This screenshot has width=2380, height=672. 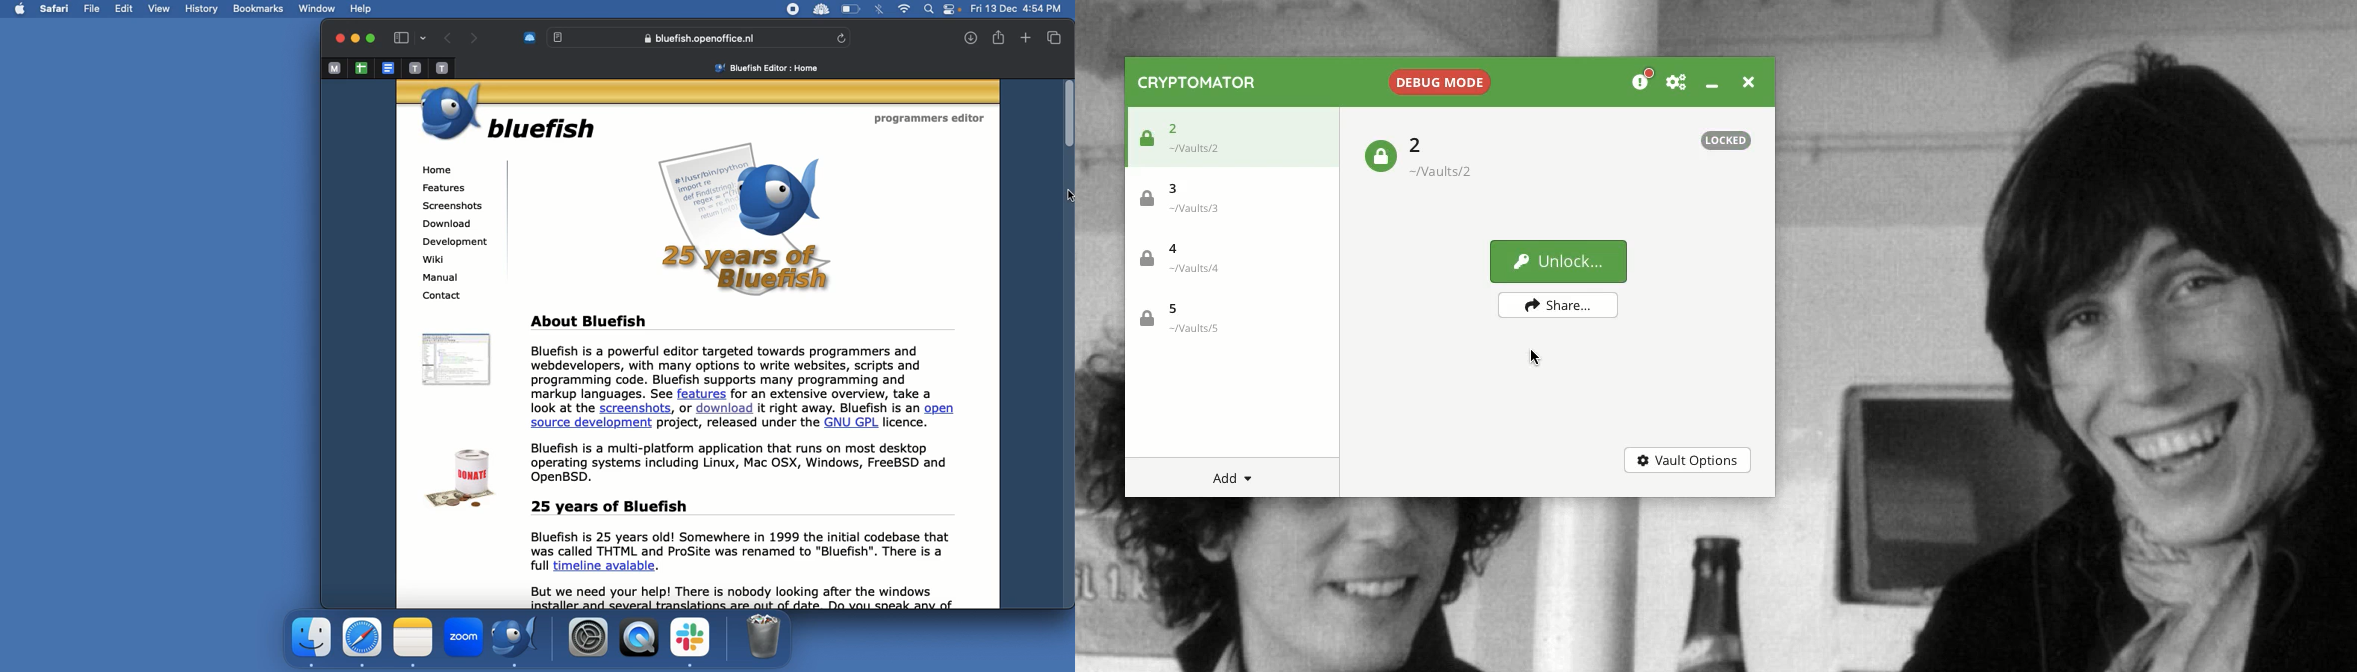 What do you see at coordinates (1189, 139) in the screenshot?
I see `locked` at bounding box center [1189, 139].